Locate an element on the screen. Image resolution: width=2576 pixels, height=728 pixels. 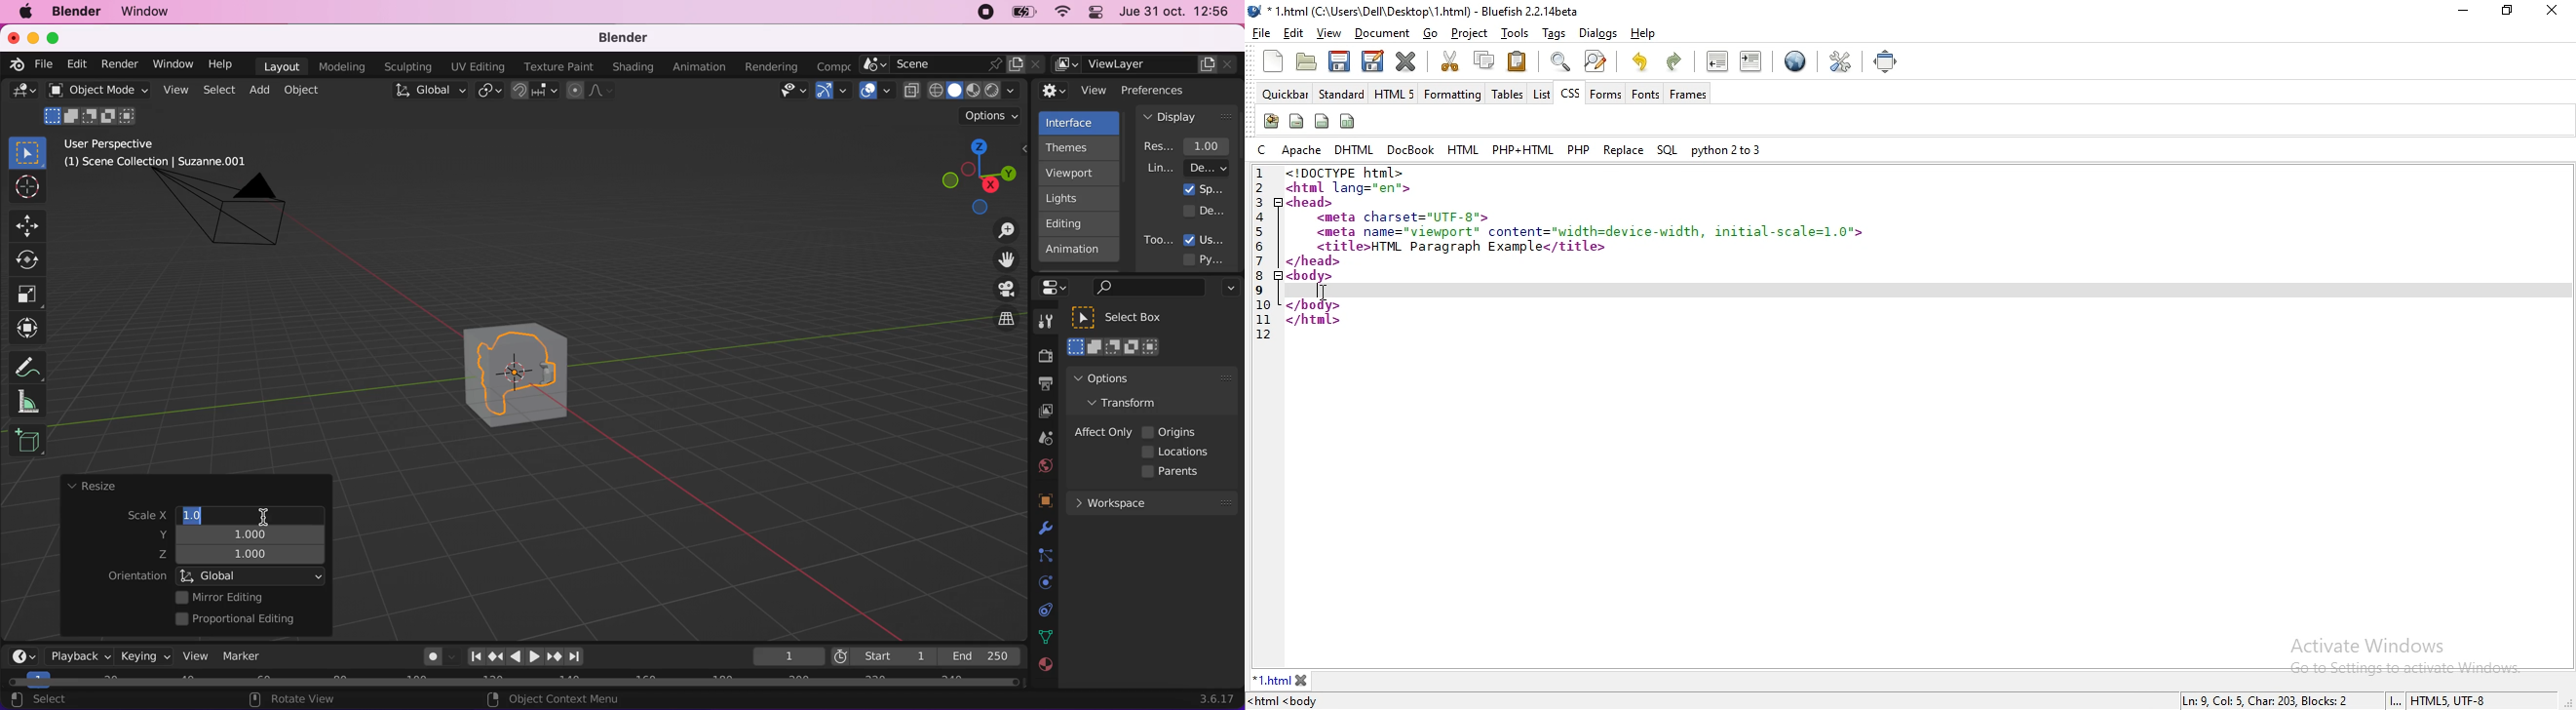
user perspective (1) scene collection | suzzane.001 is located at coordinates (163, 154).